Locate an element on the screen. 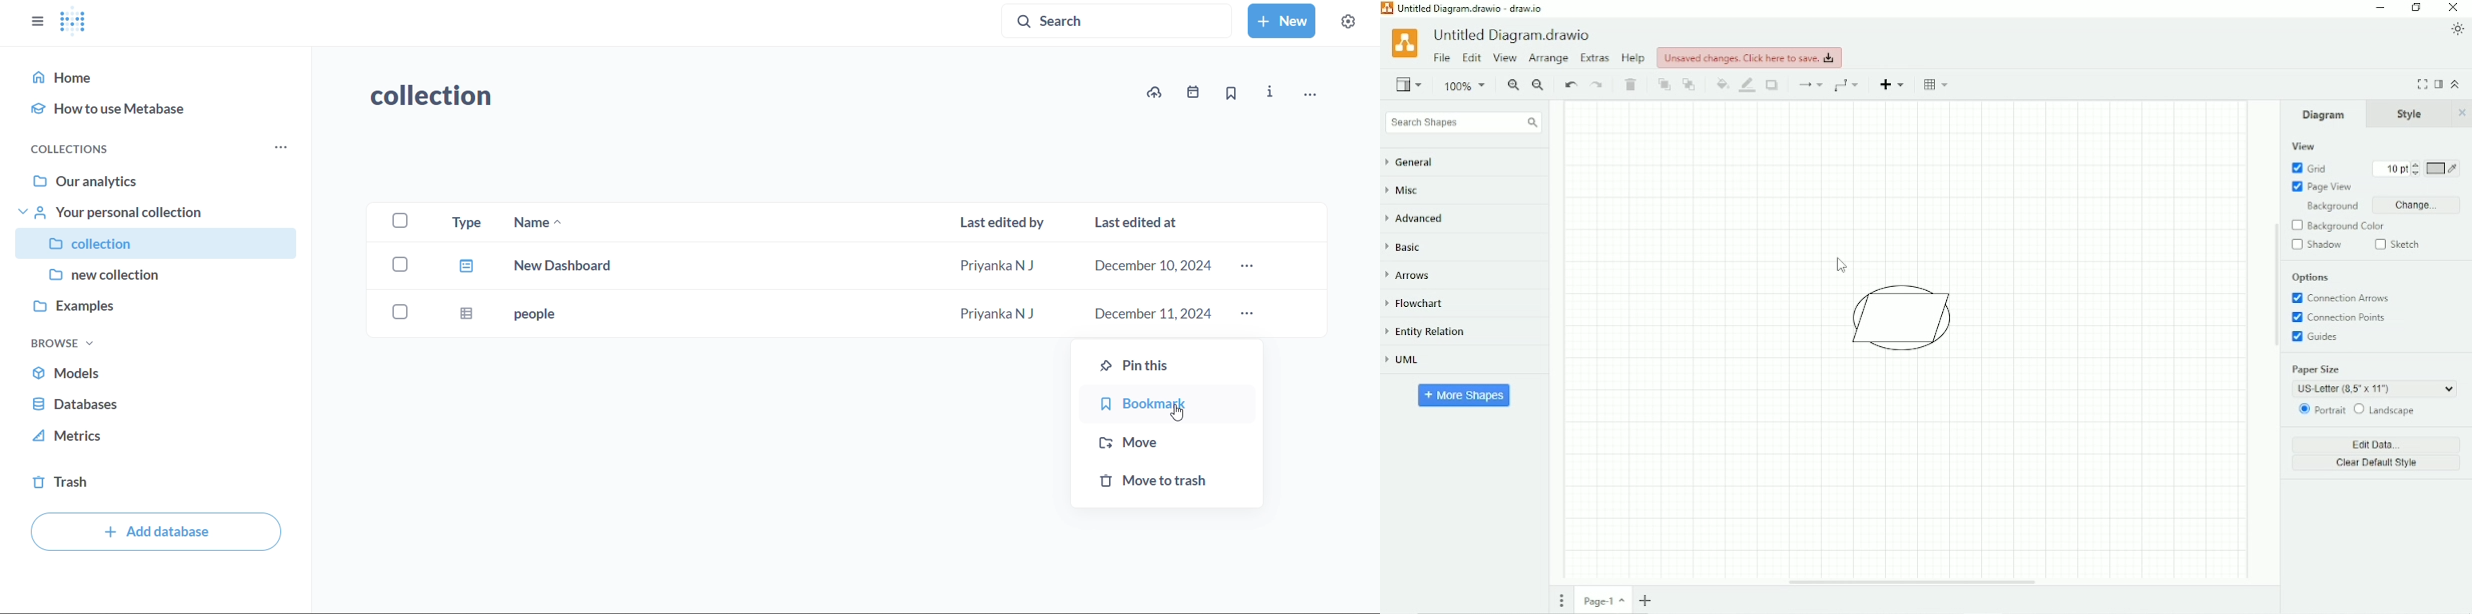 This screenshot has height=616, width=2492. Arrows is located at coordinates (1415, 275).